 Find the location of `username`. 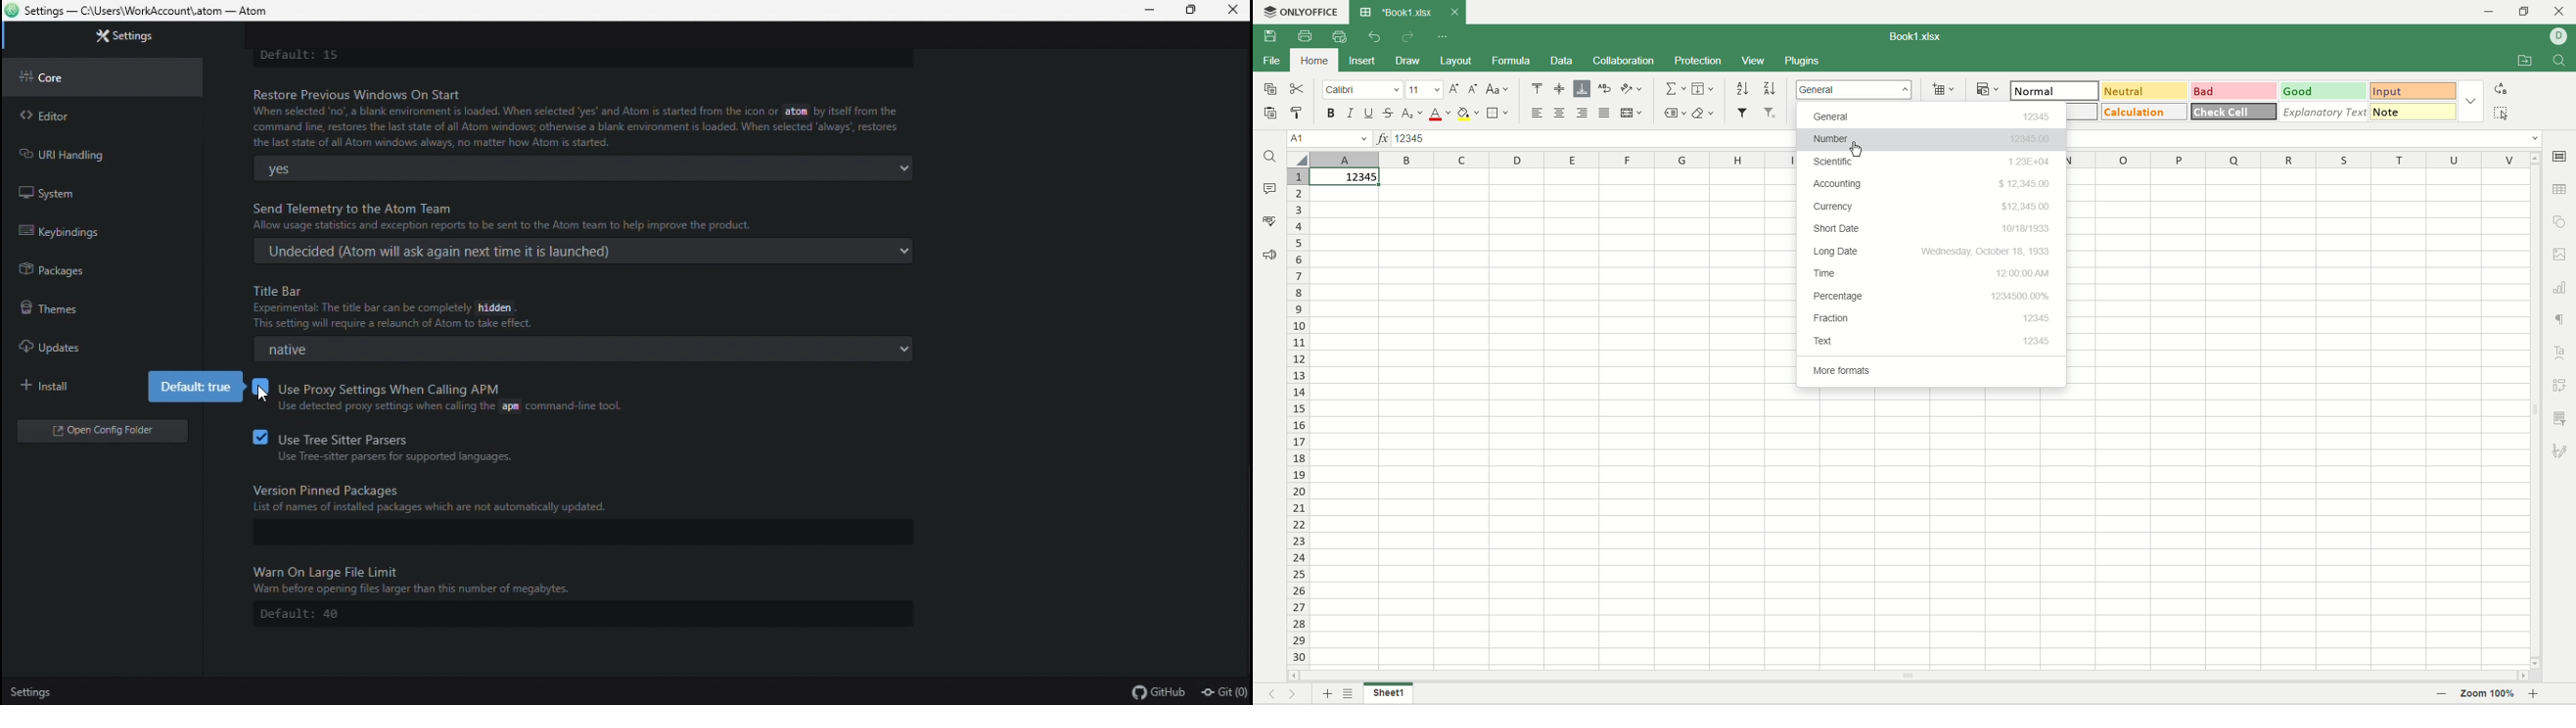

username is located at coordinates (2559, 37).